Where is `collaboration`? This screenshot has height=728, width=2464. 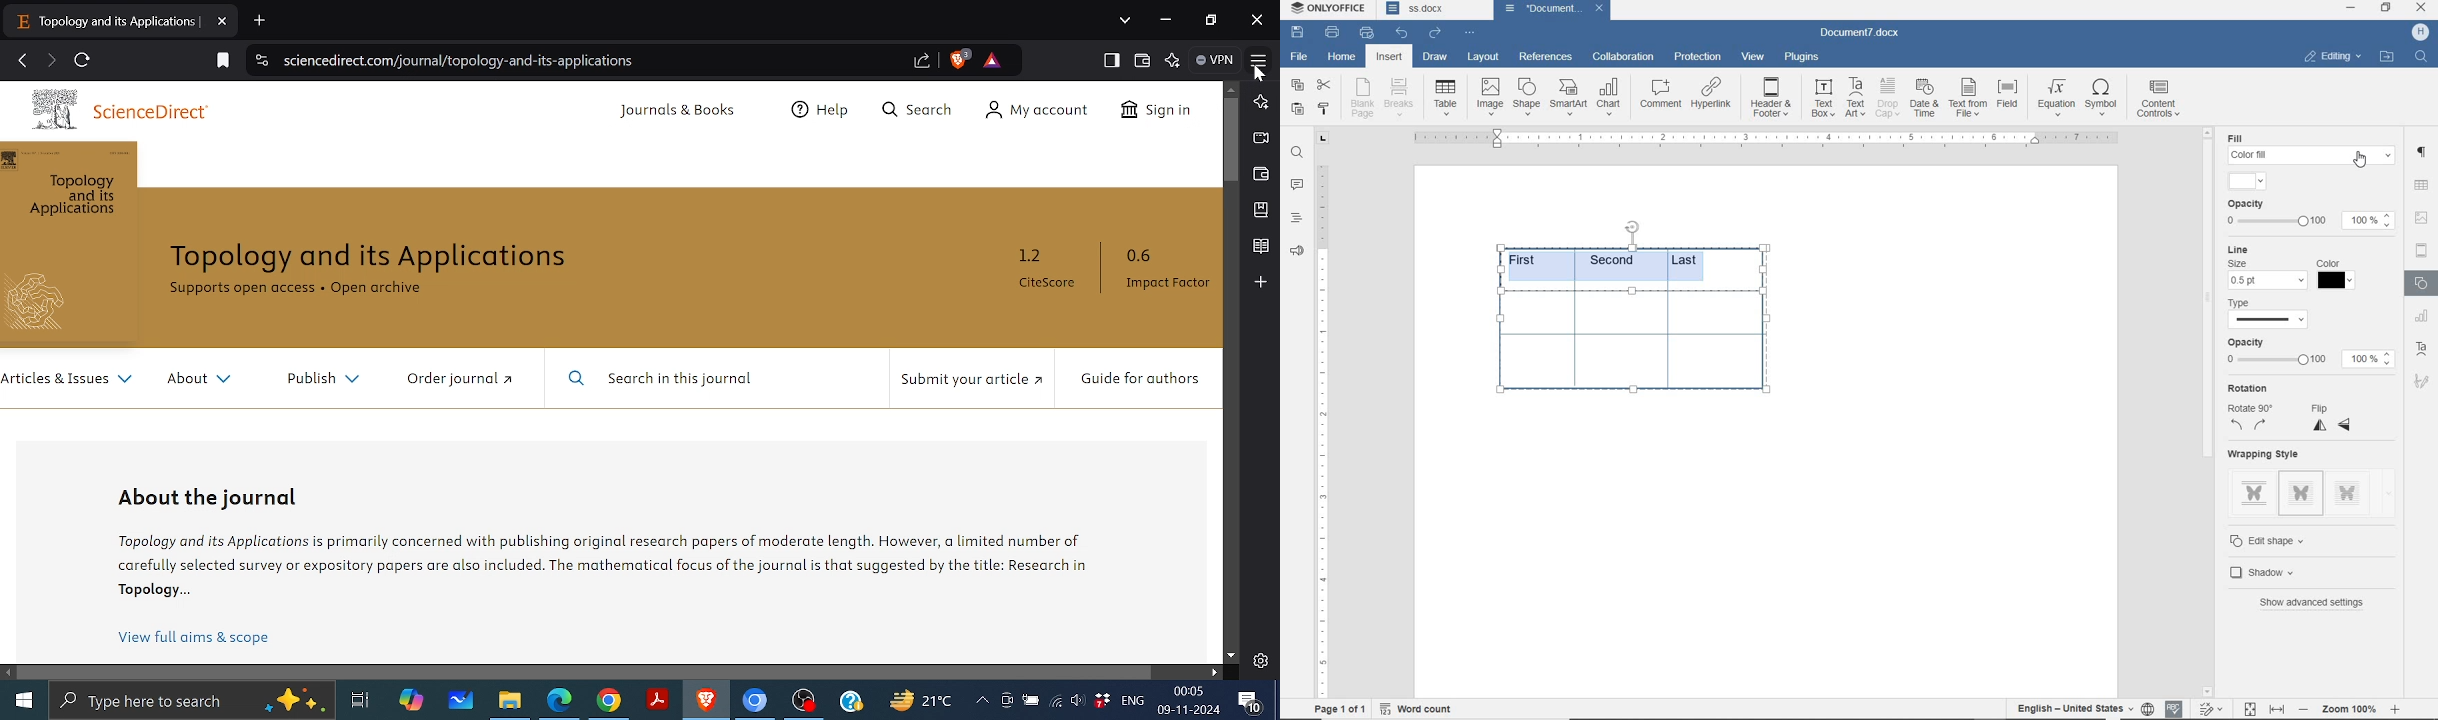
collaboration is located at coordinates (1625, 57).